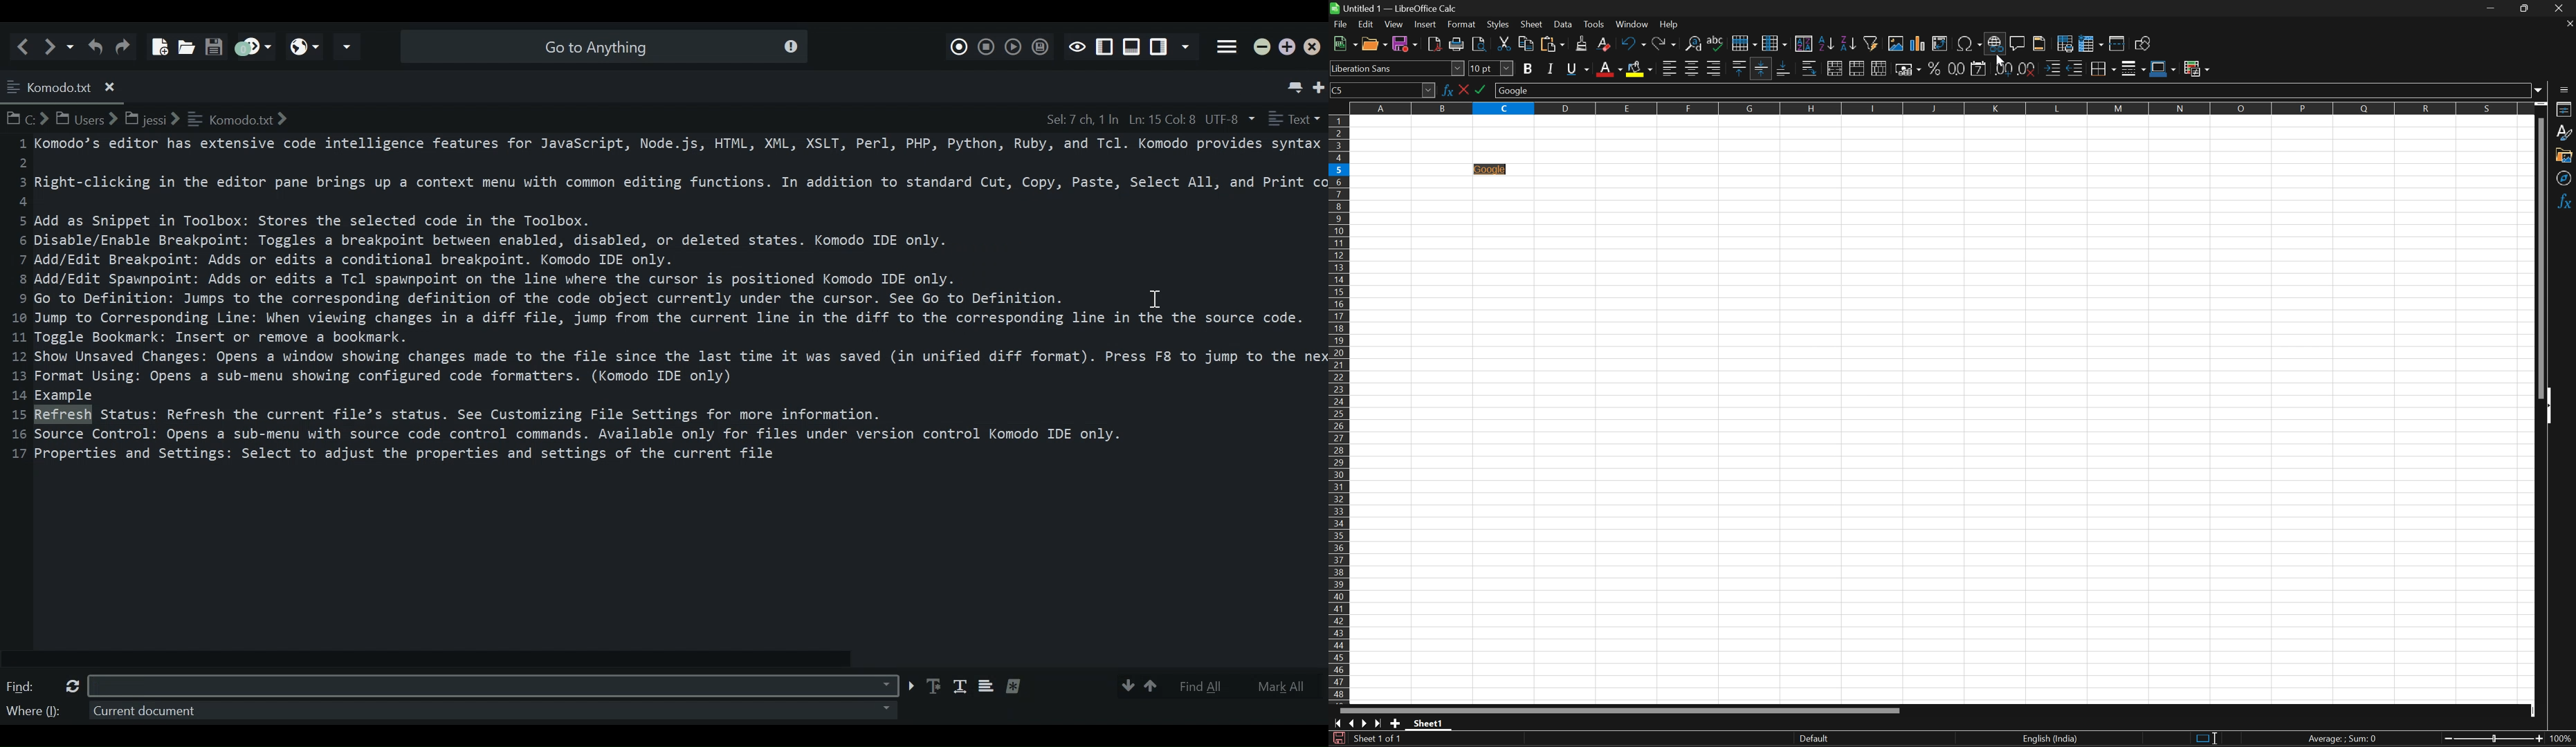  What do you see at coordinates (1492, 67) in the screenshot?
I see `Font size` at bounding box center [1492, 67].